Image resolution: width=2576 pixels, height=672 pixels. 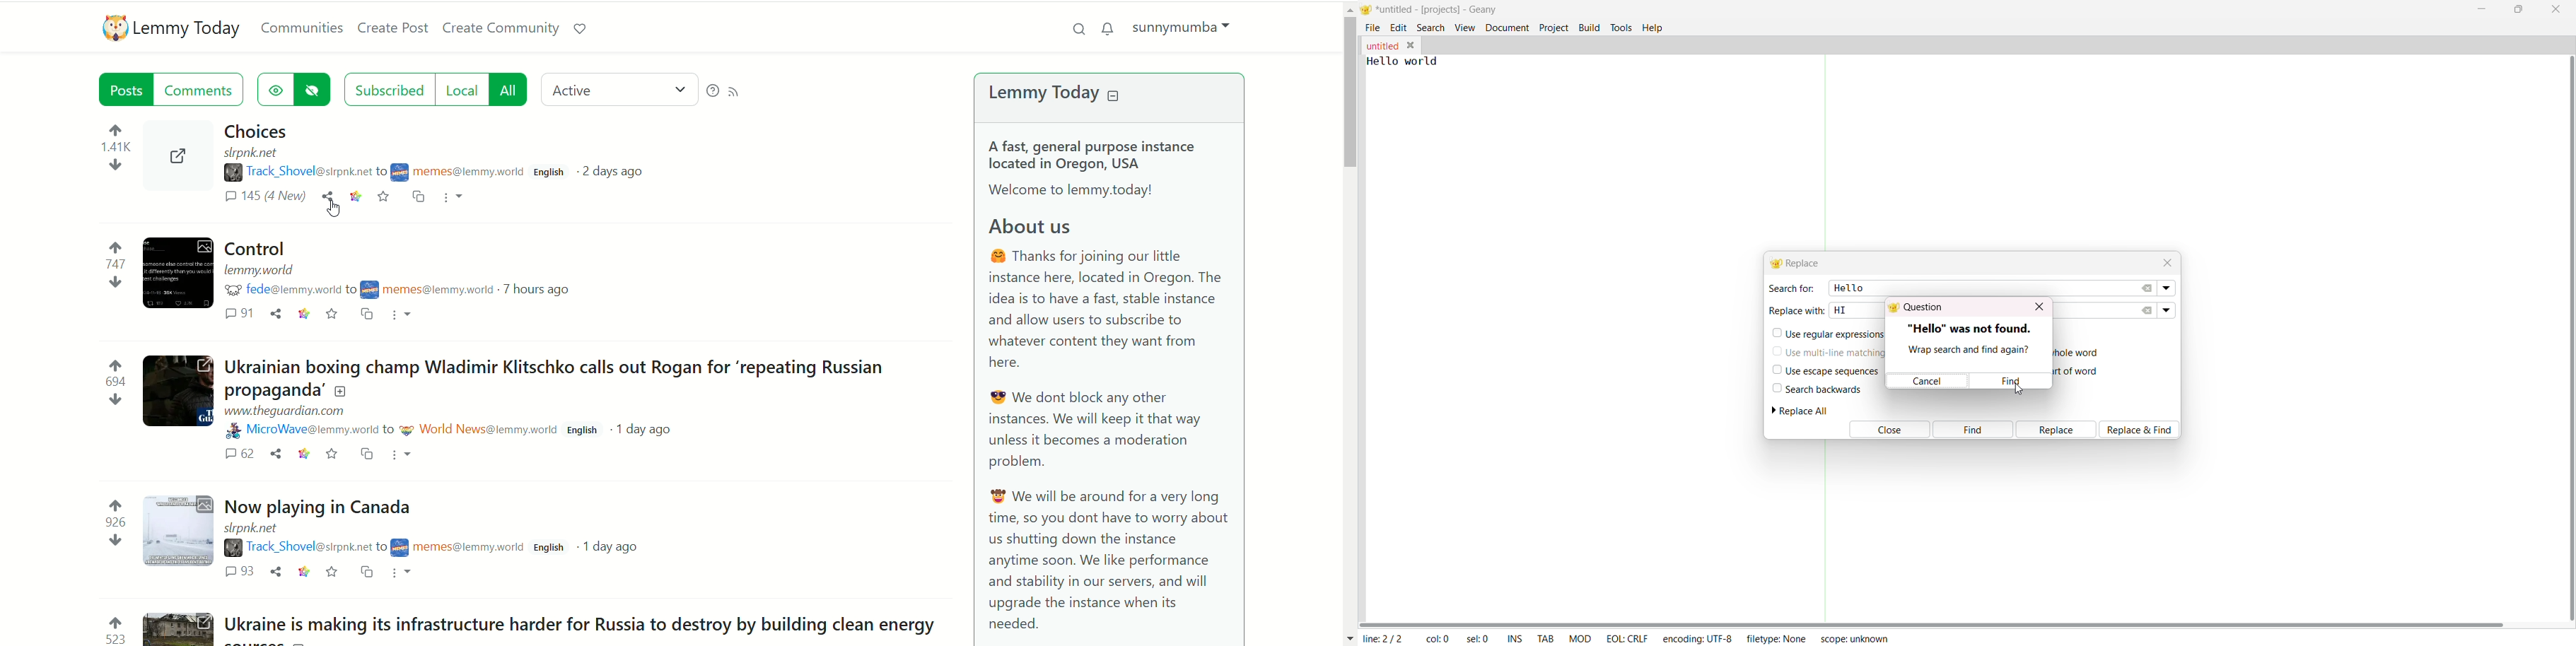 I want to click on username, so click(x=296, y=548).